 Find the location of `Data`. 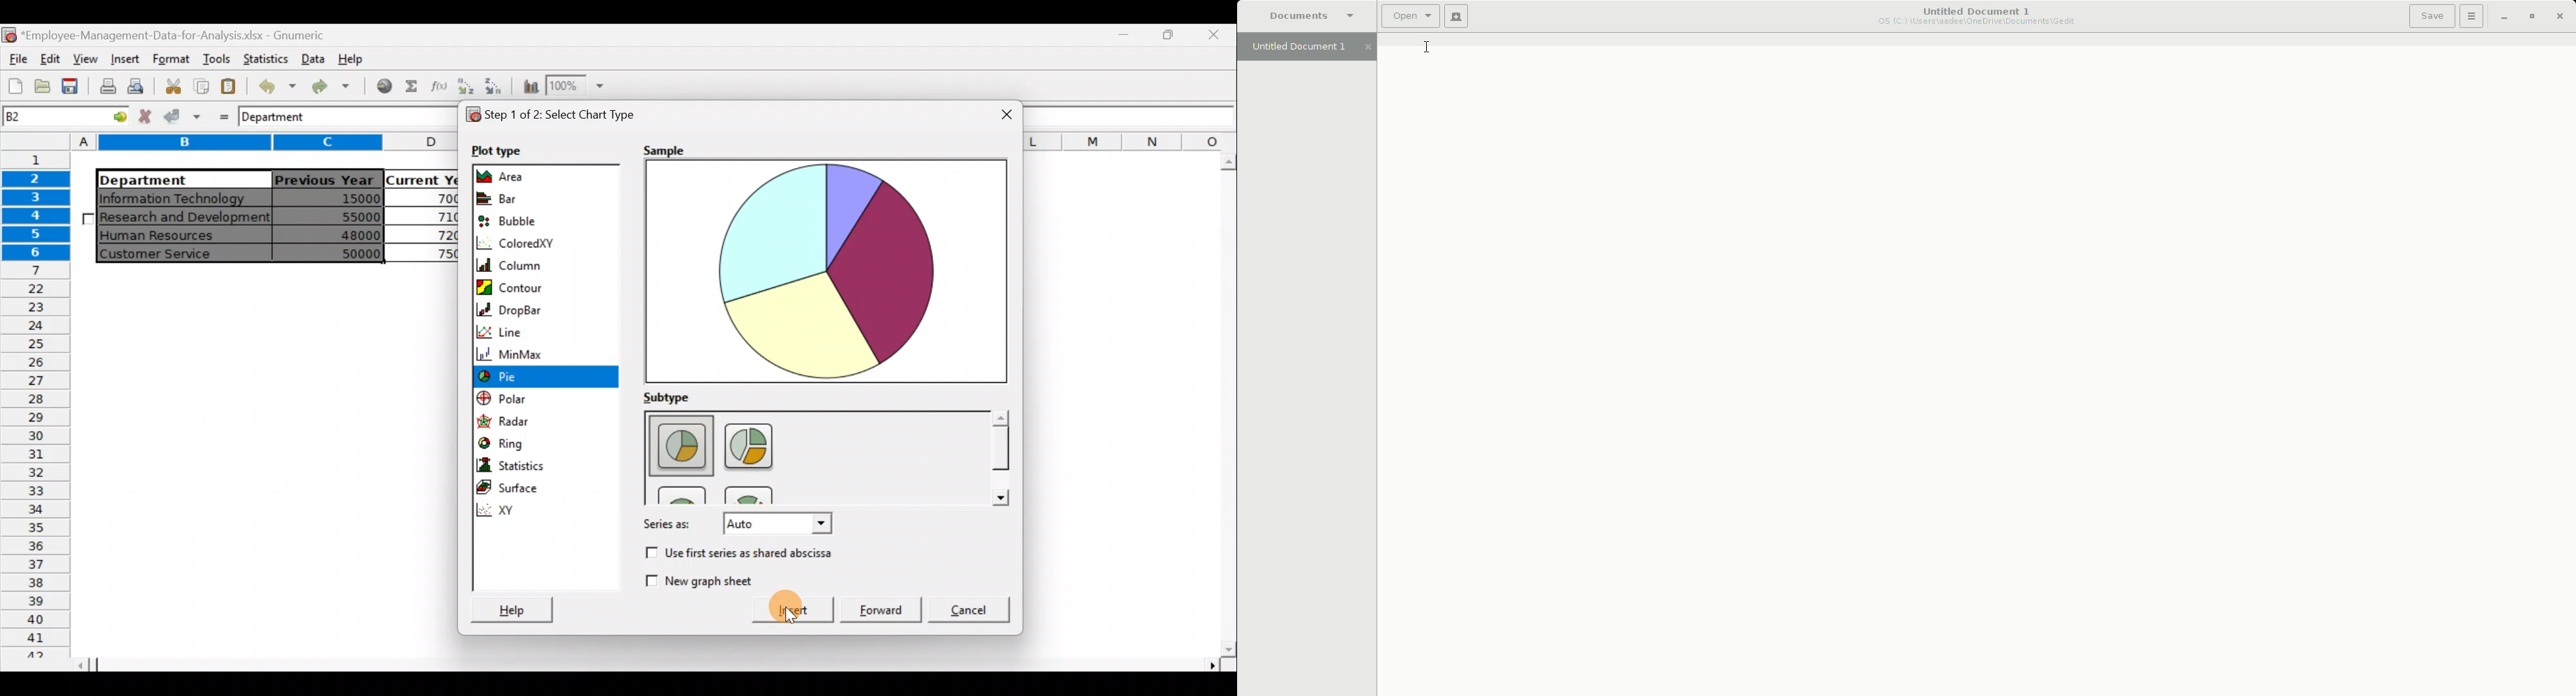

Data is located at coordinates (313, 57).